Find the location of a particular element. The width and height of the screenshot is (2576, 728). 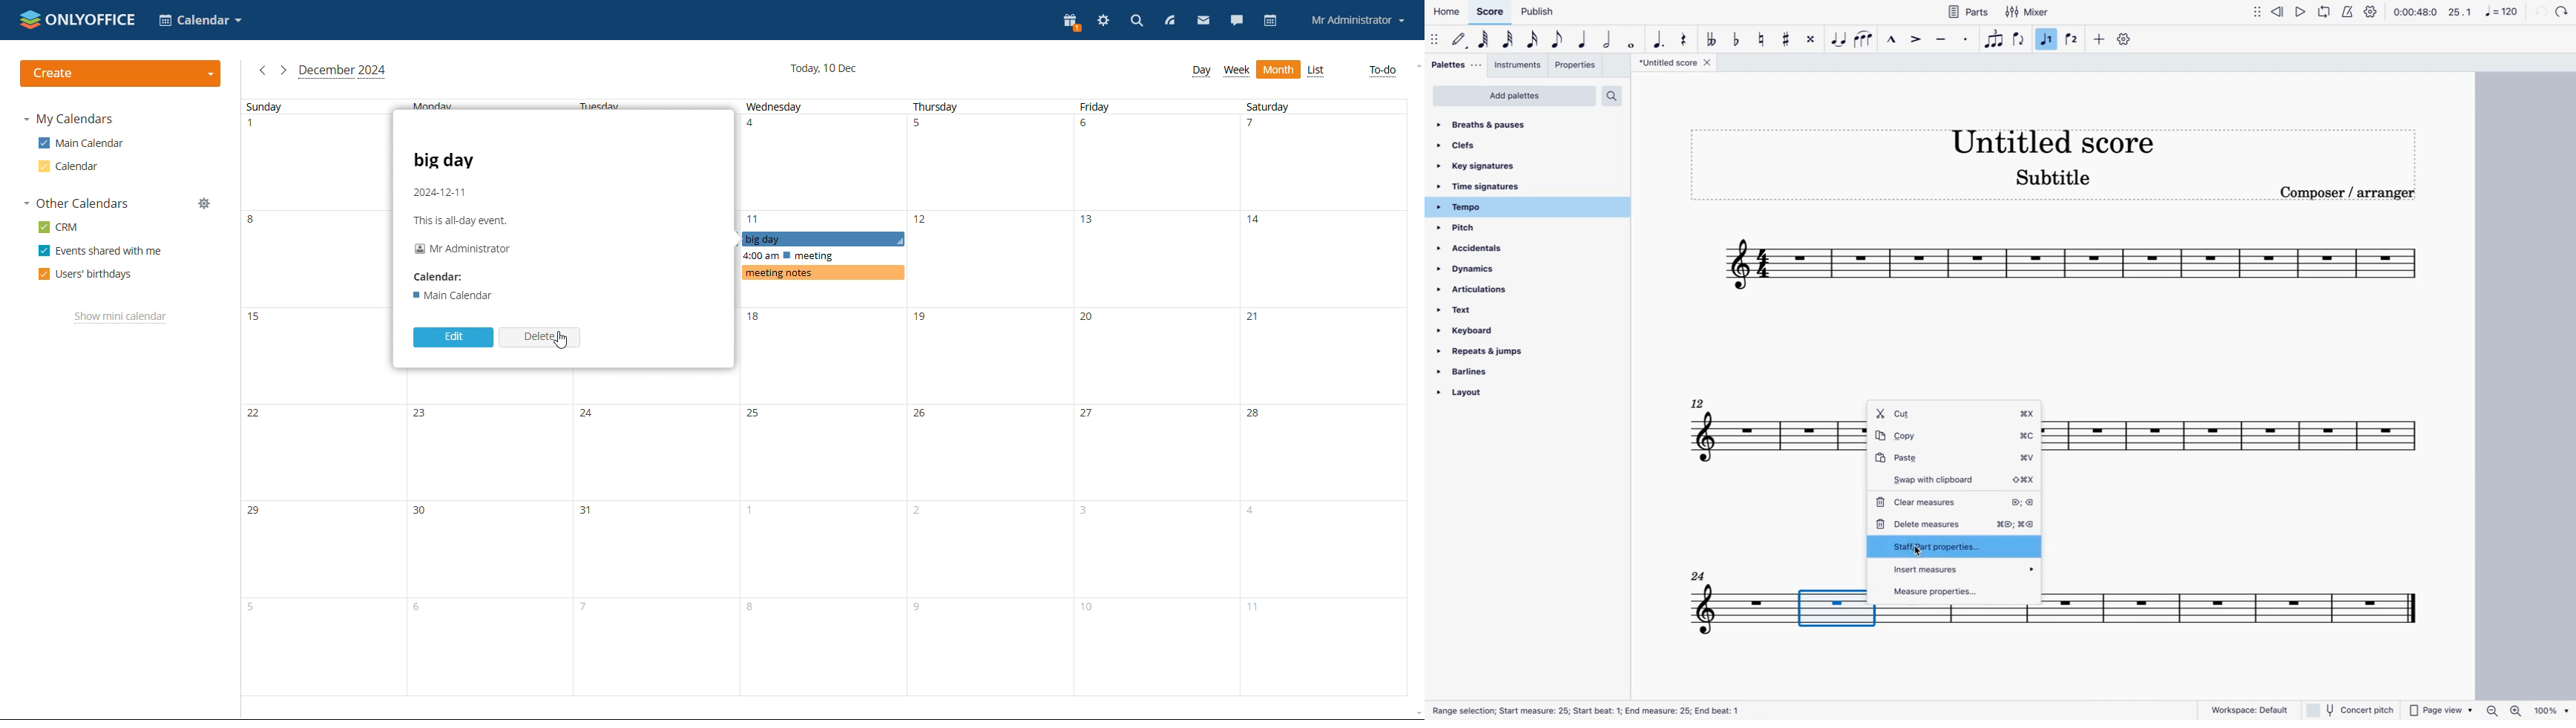

score is located at coordinates (2066, 267).